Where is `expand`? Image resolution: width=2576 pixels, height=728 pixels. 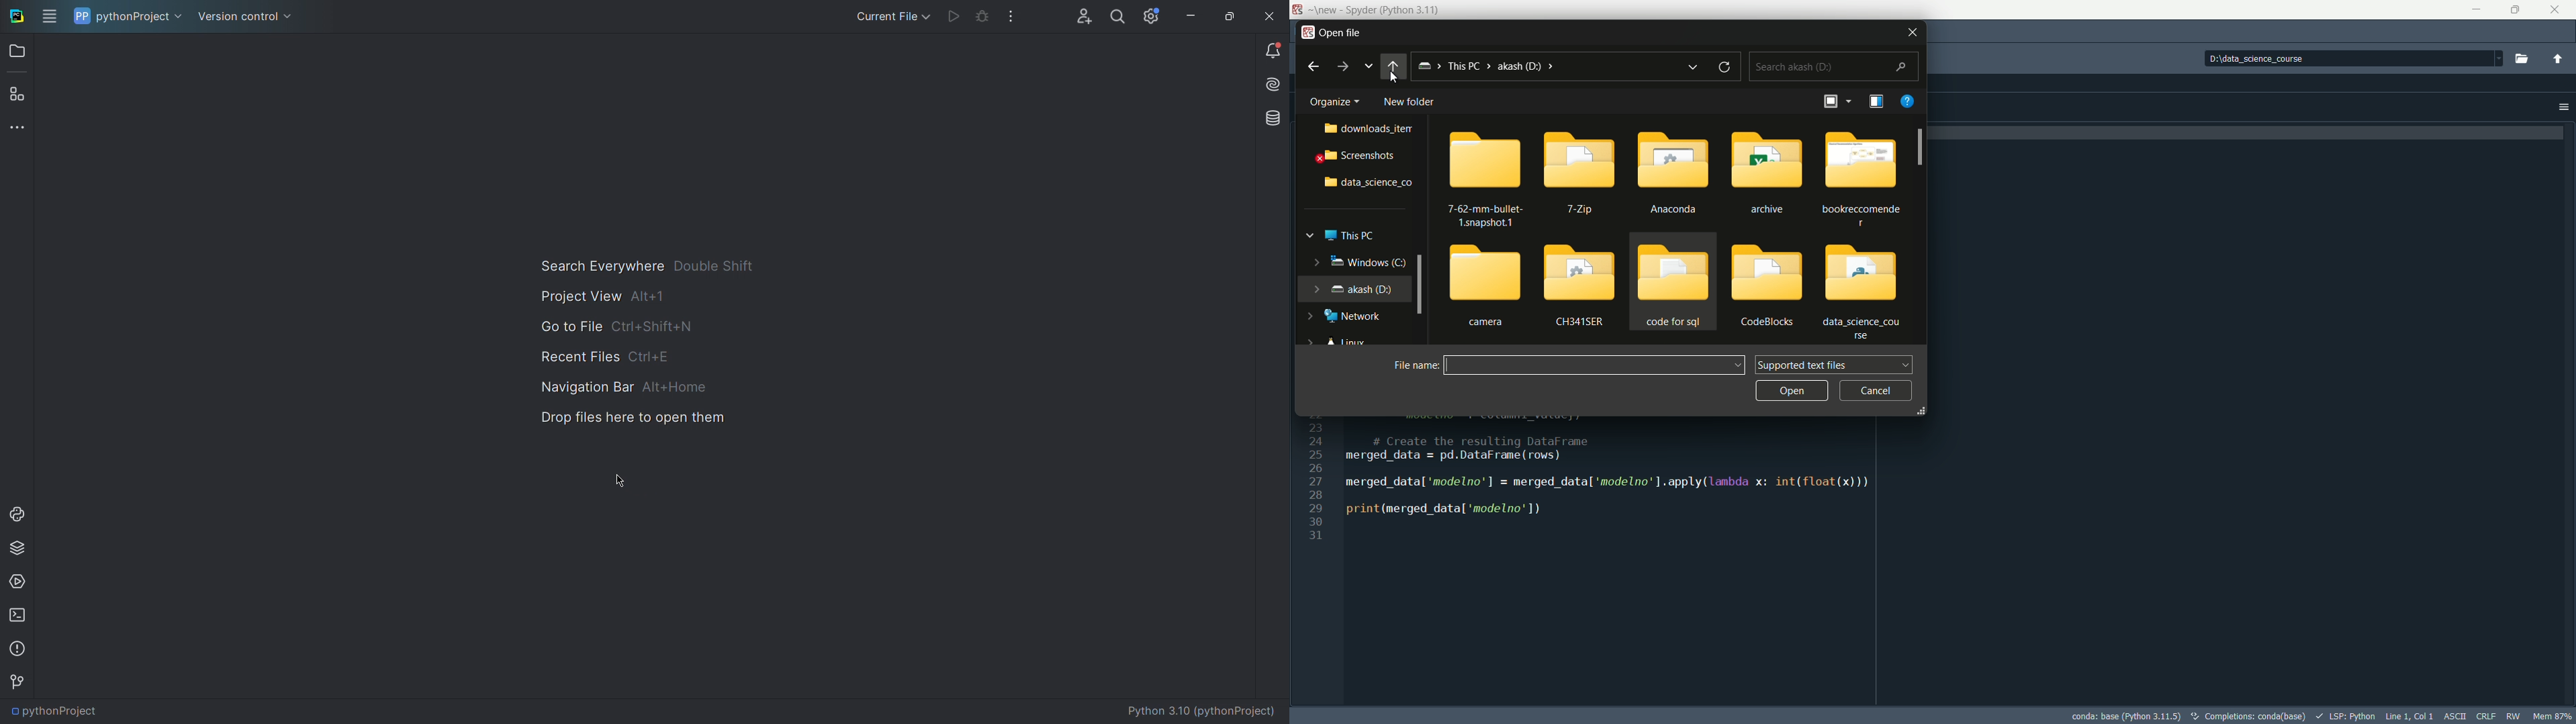
expand is located at coordinates (1311, 316).